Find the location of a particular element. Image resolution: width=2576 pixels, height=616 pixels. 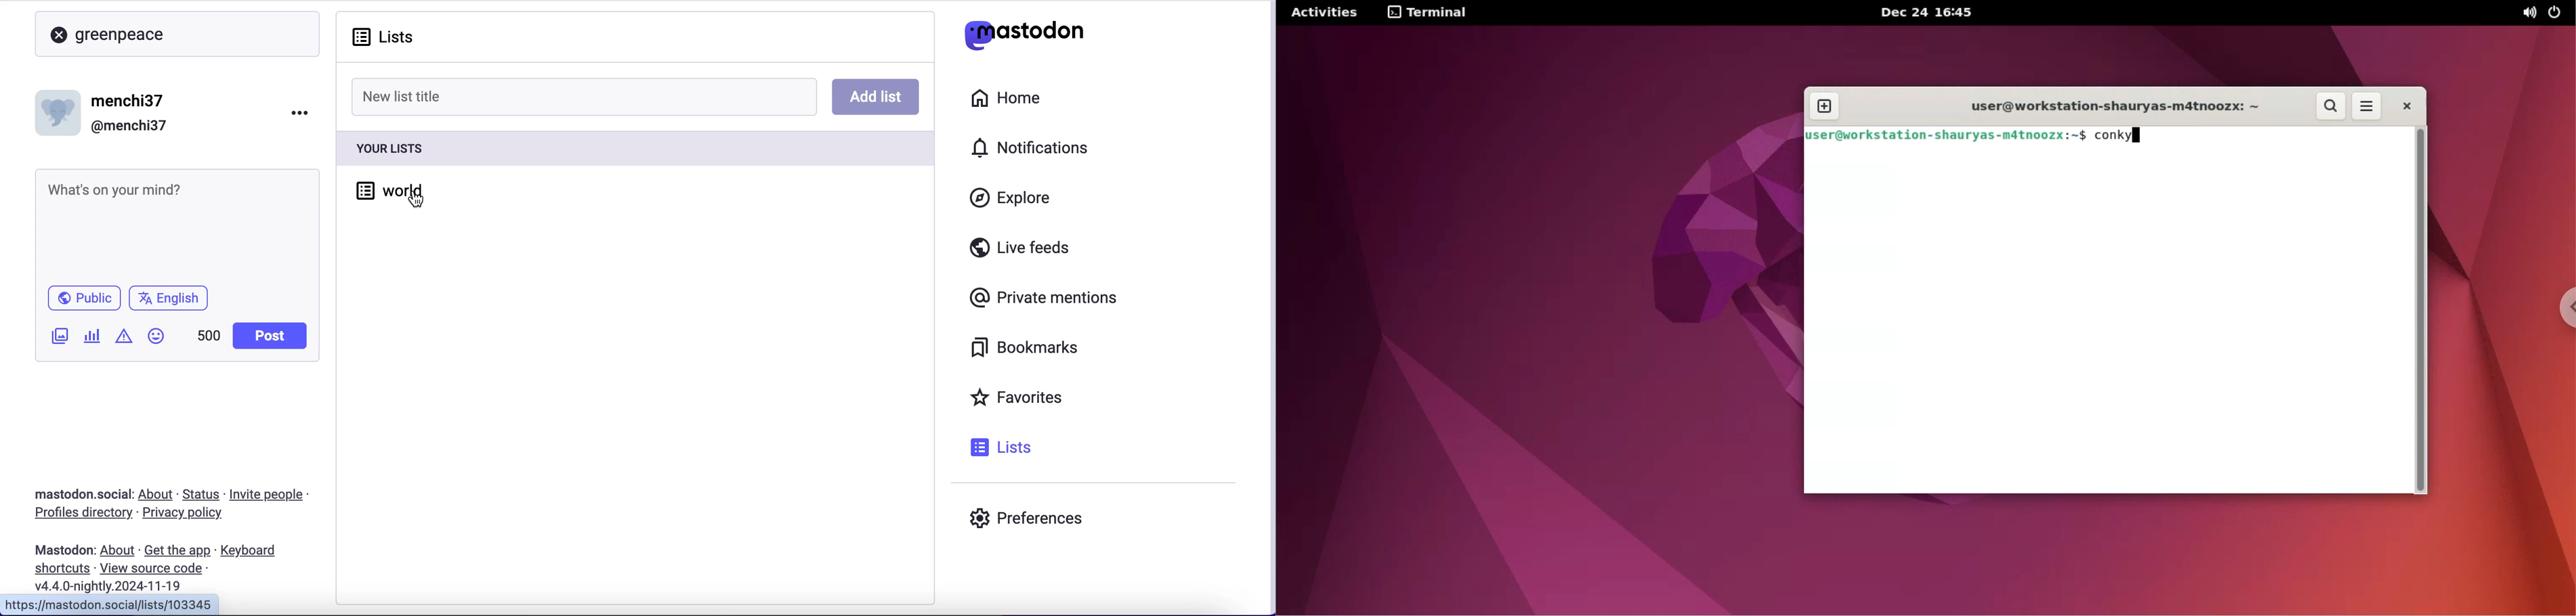

public is located at coordinates (83, 301).